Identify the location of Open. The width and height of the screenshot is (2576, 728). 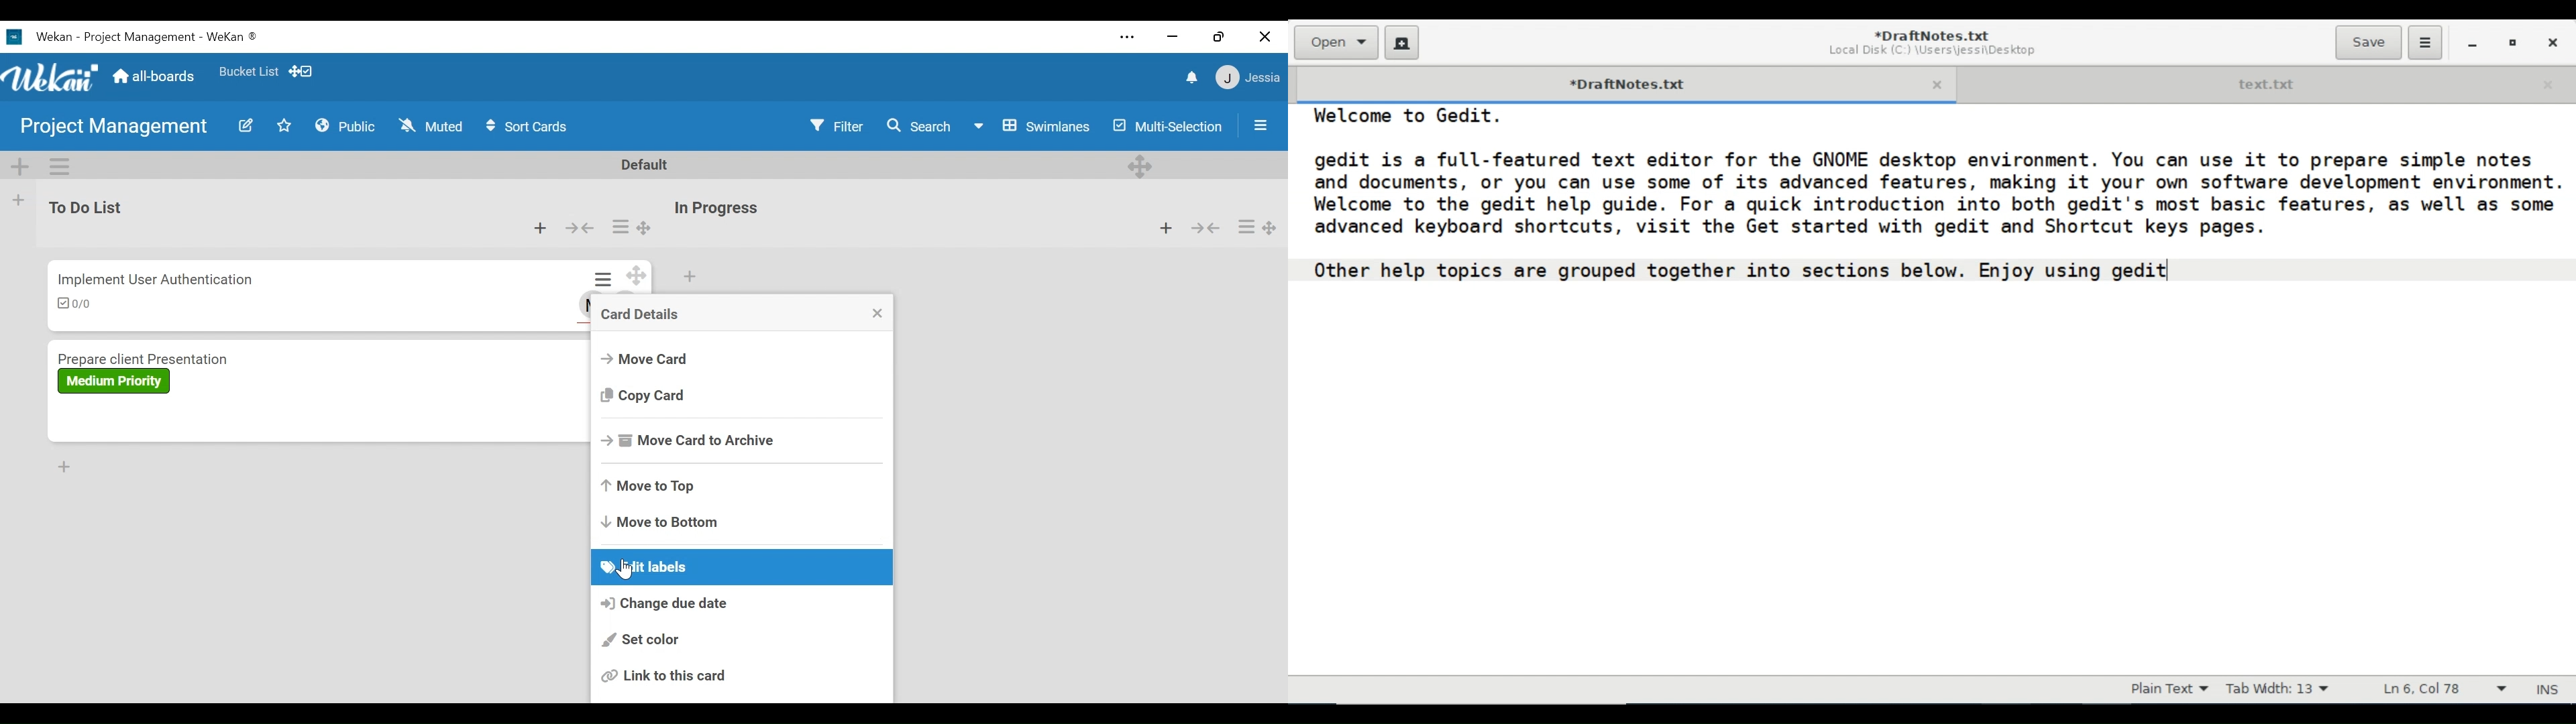
(1335, 42).